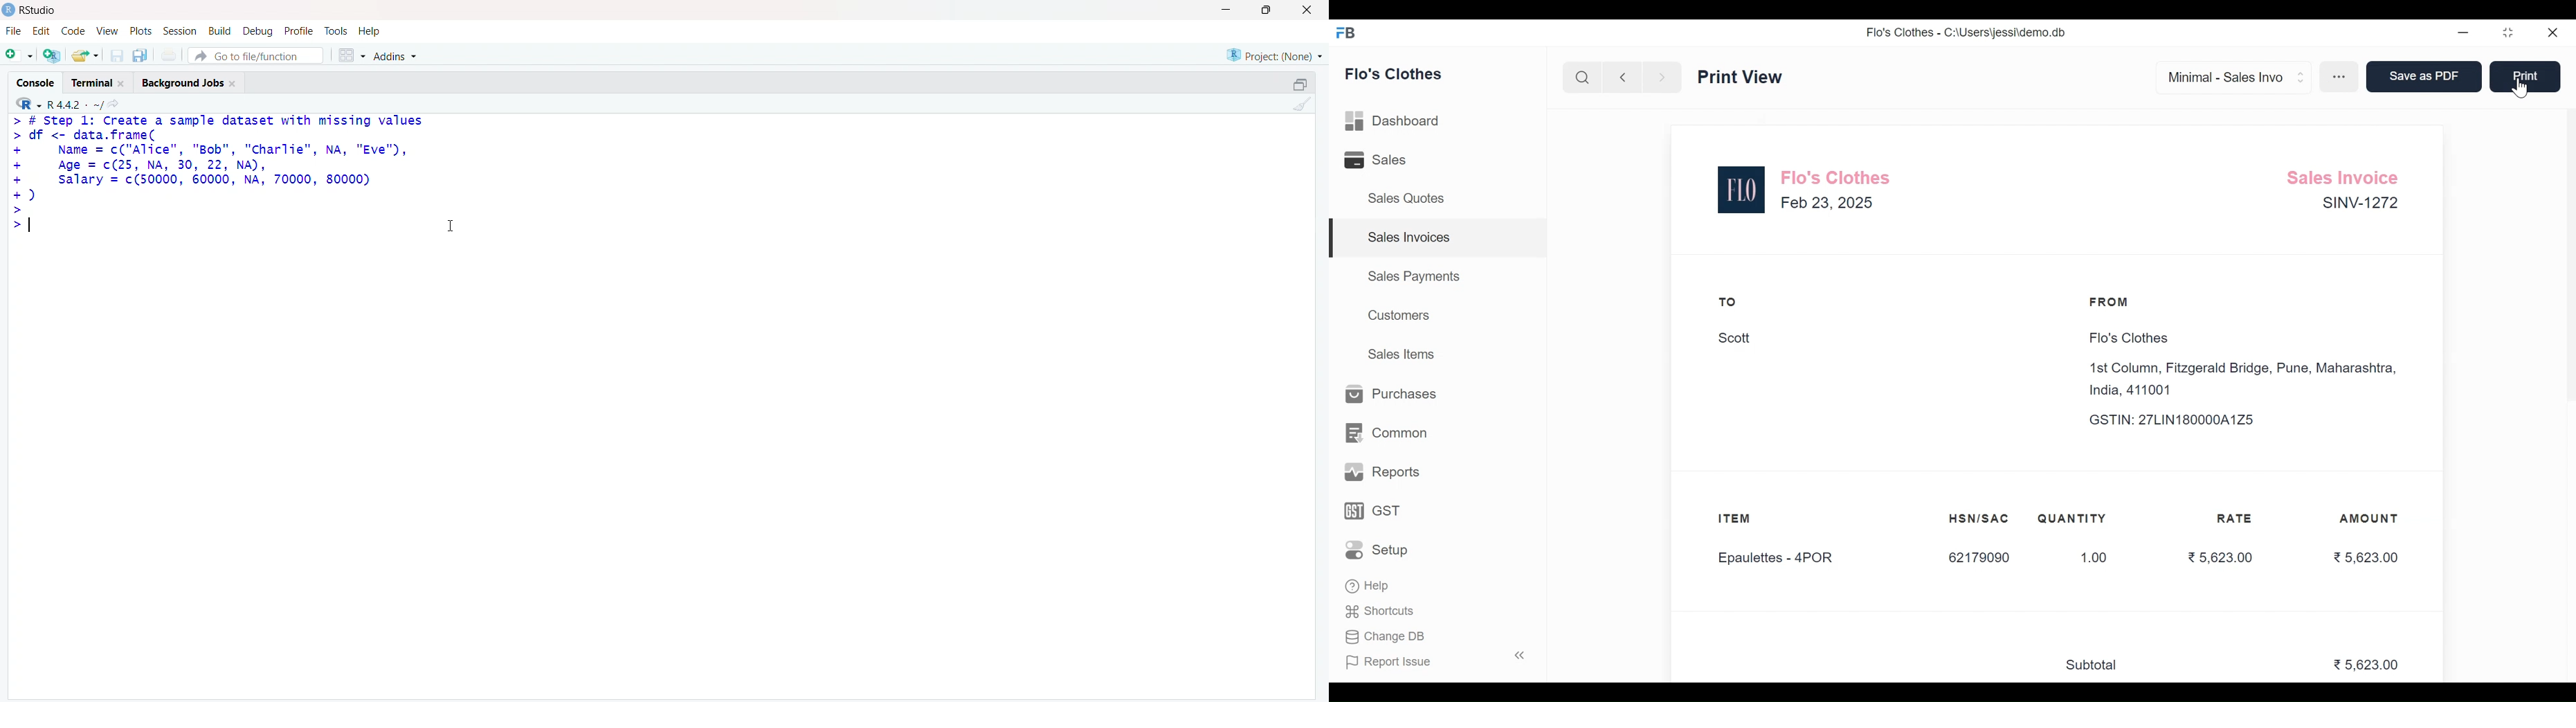 This screenshot has height=728, width=2576. I want to click on Profile, so click(300, 30).